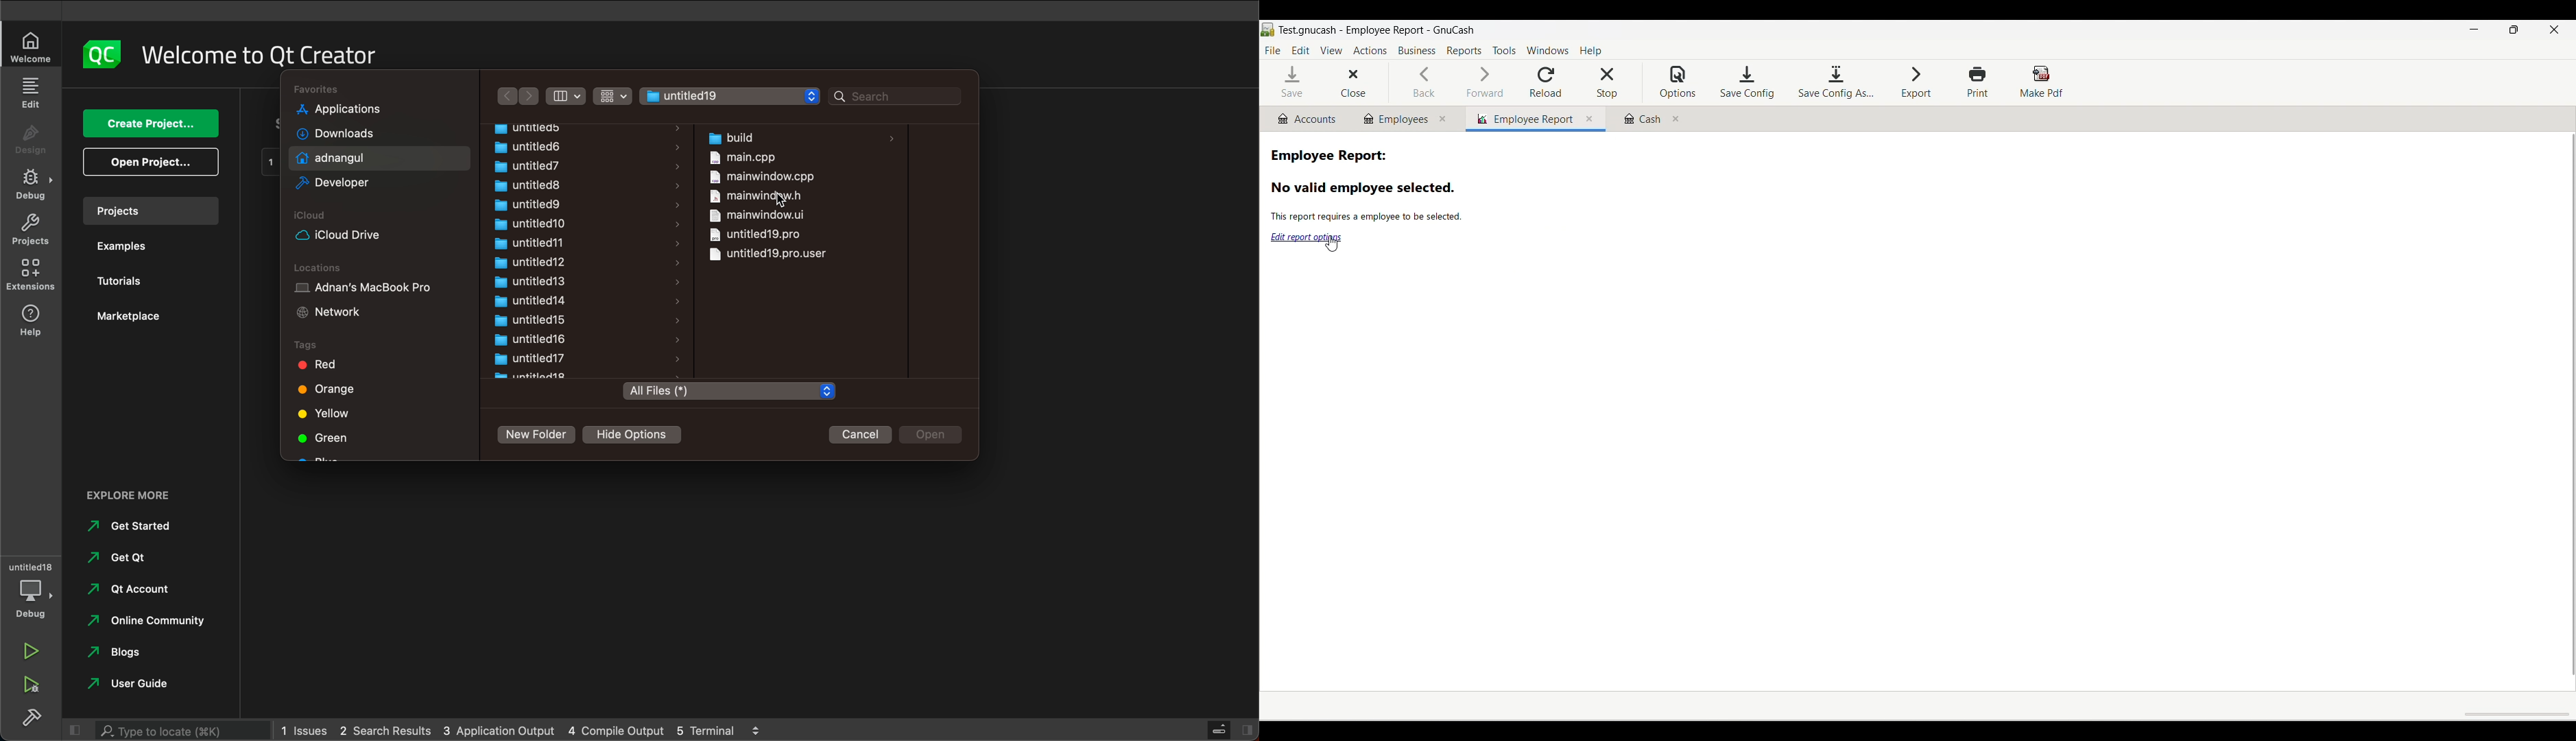 This screenshot has height=756, width=2576. I want to click on 3 application output, so click(498, 729).